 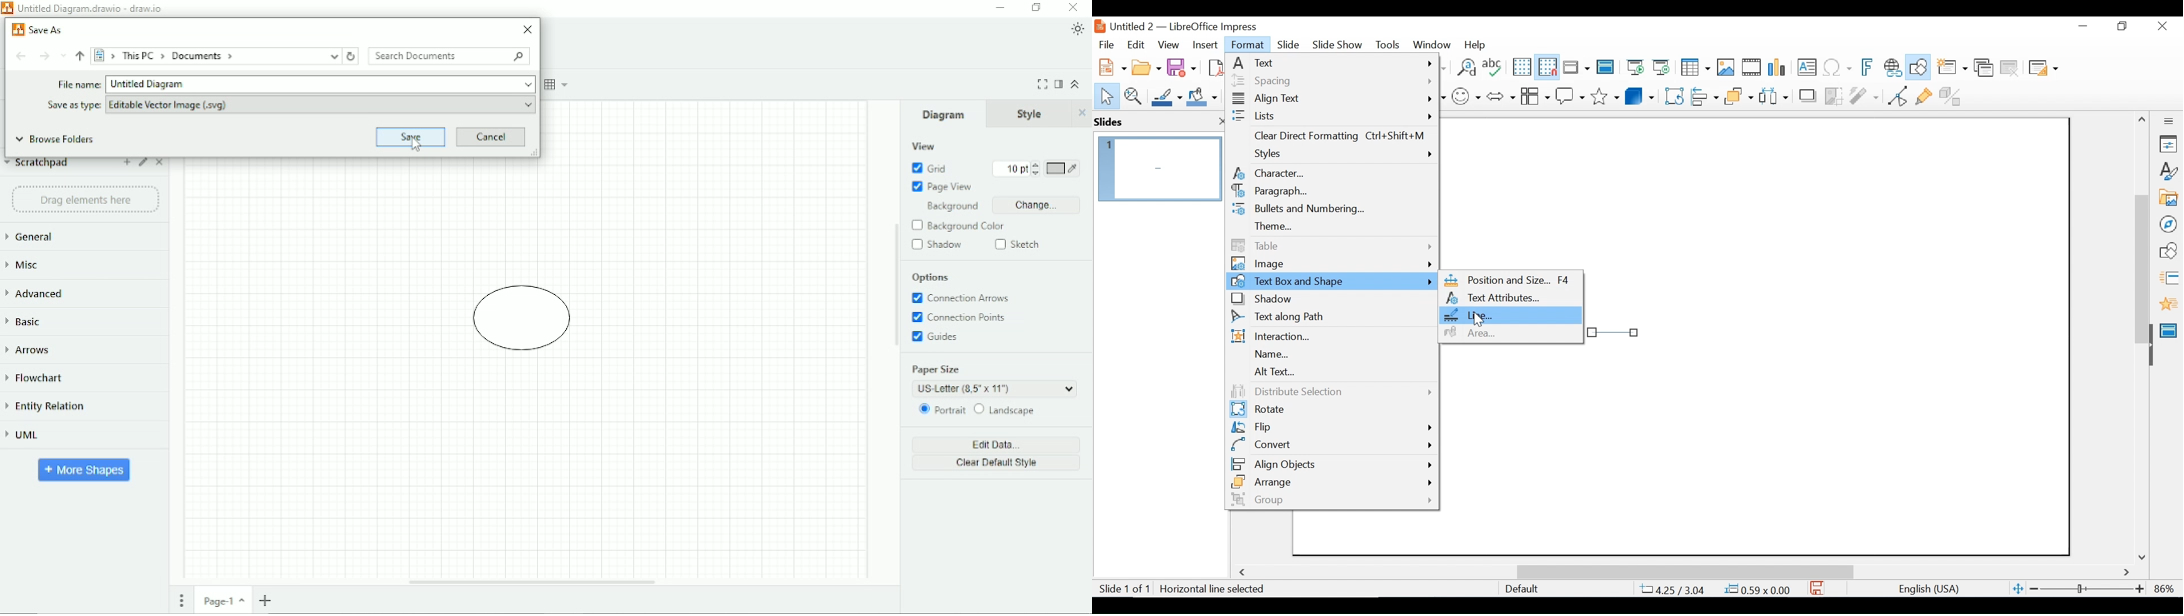 What do you see at coordinates (160, 164) in the screenshot?
I see `Close` at bounding box center [160, 164].